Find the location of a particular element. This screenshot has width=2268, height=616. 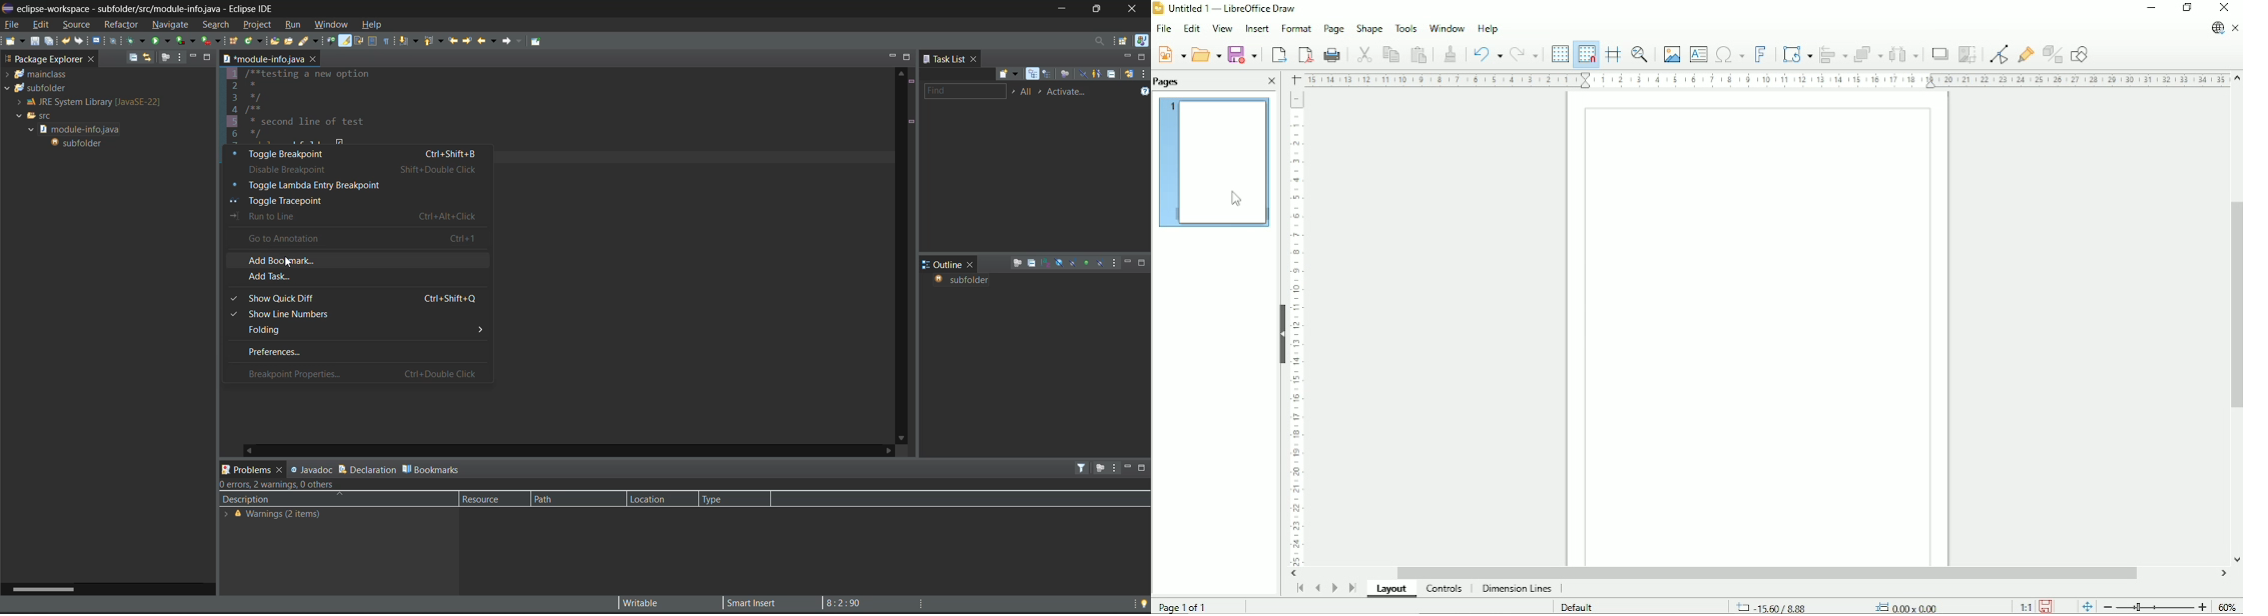

window is located at coordinates (330, 22).